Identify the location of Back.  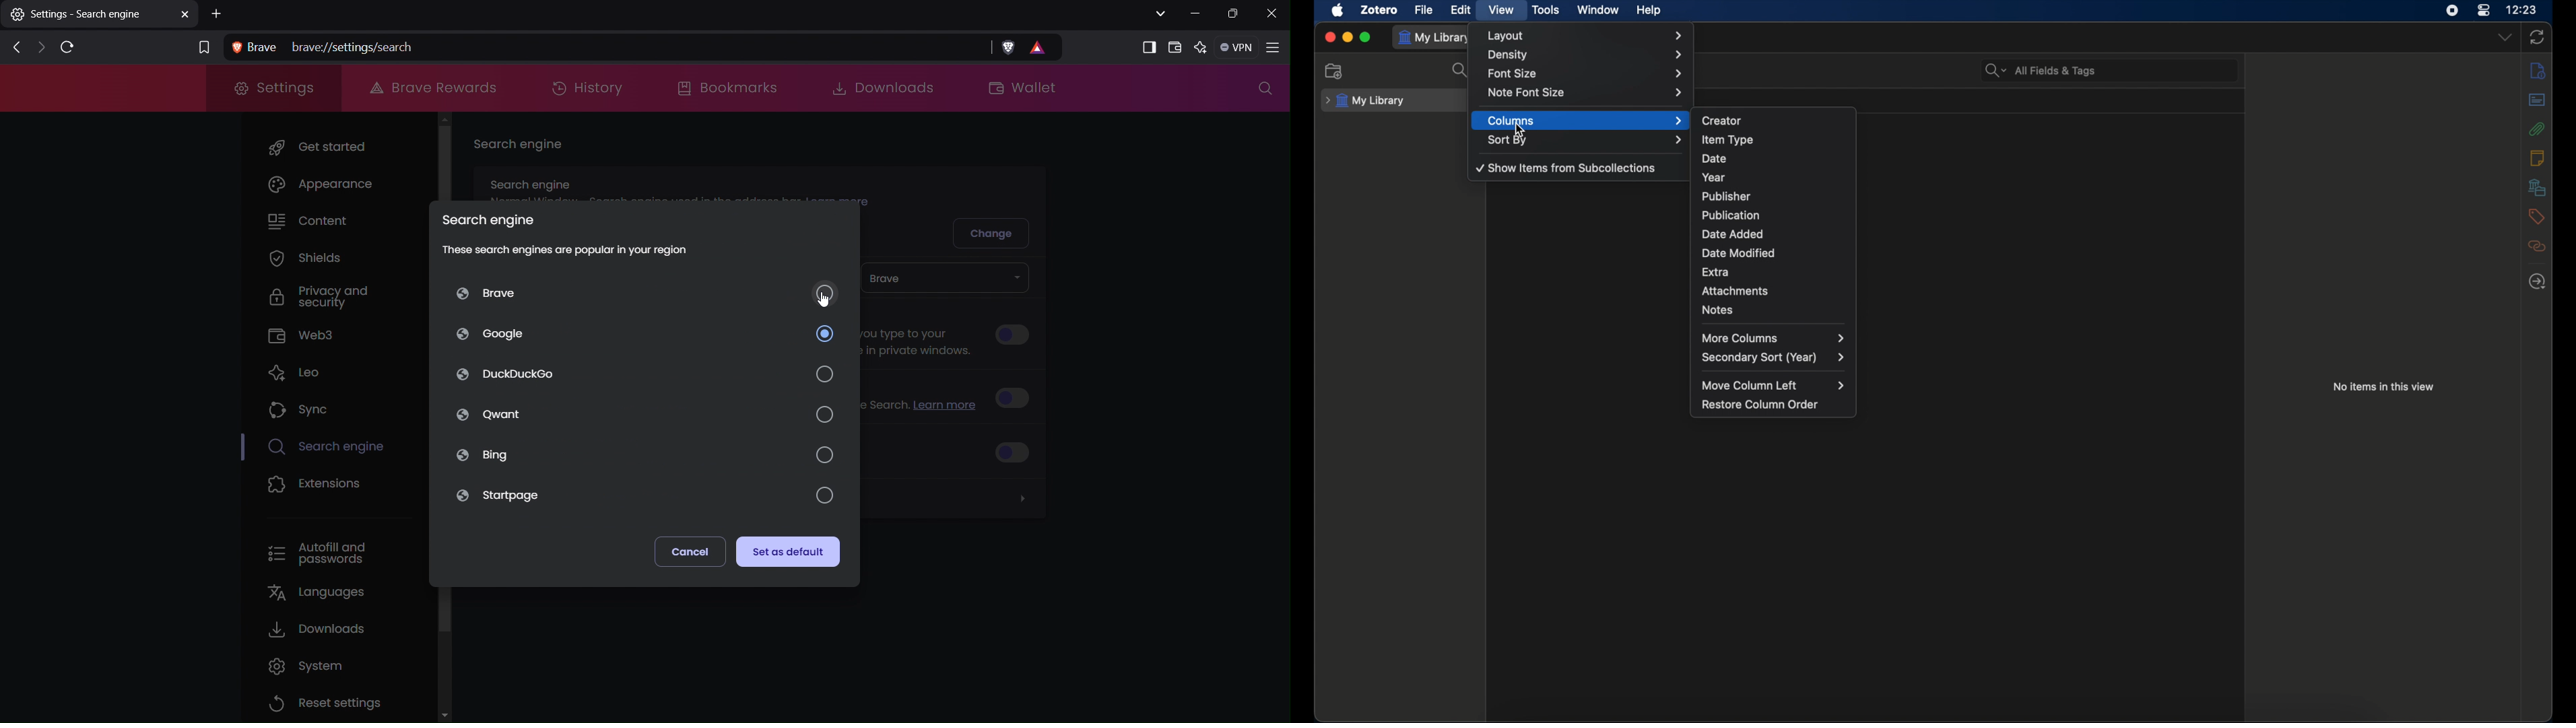
(12, 48).